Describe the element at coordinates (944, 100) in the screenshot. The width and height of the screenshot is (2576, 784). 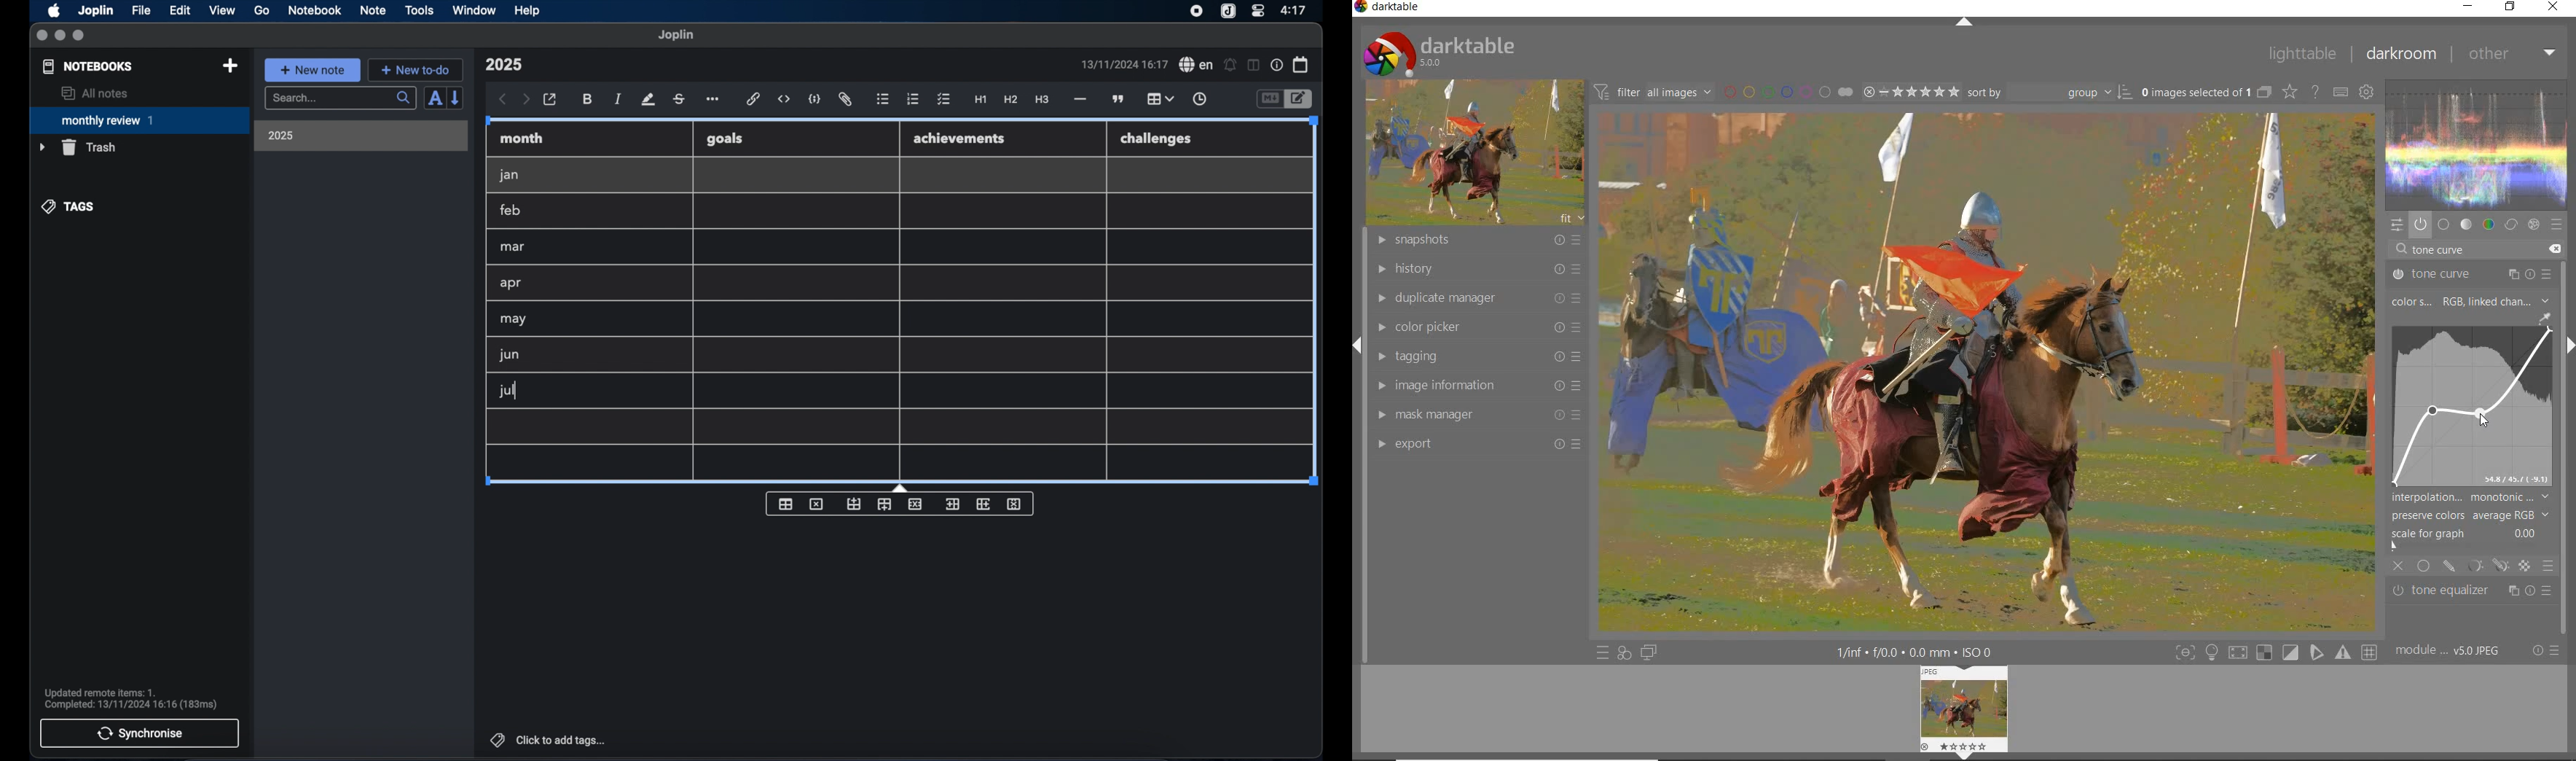
I see `check  list` at that location.